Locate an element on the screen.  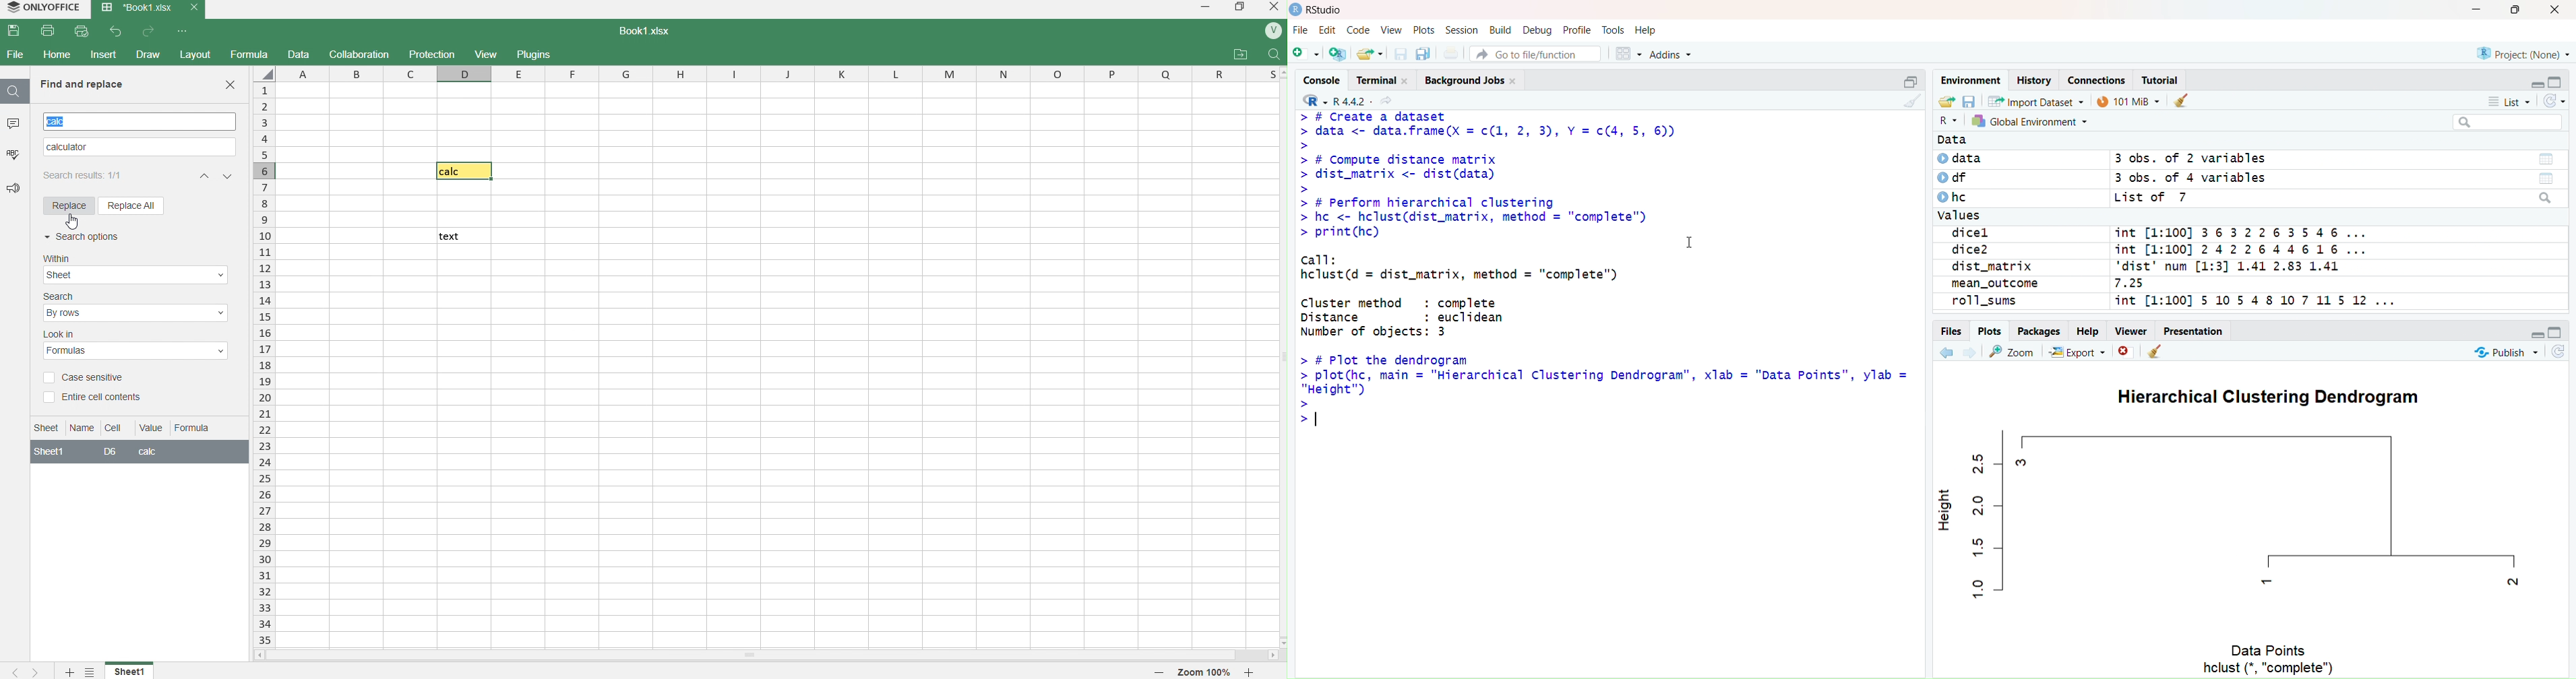
close tab is located at coordinates (194, 9).